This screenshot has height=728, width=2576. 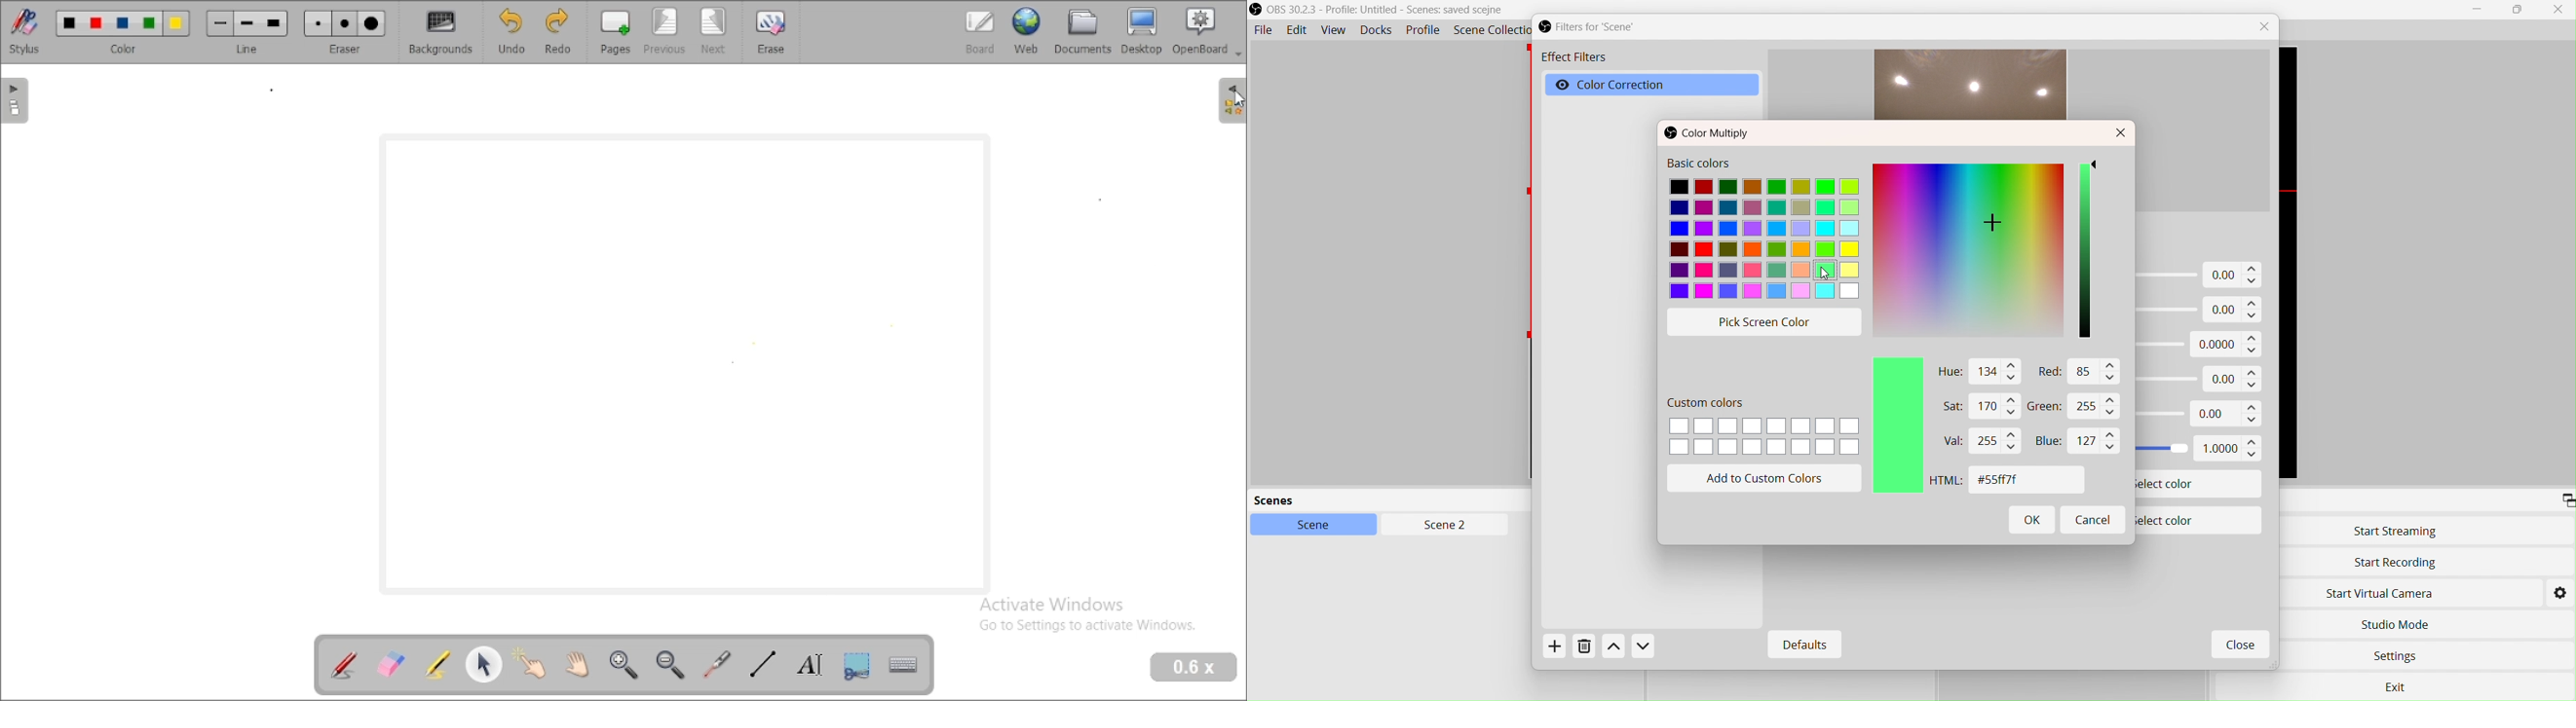 What do you see at coordinates (1296, 31) in the screenshot?
I see `Edit` at bounding box center [1296, 31].